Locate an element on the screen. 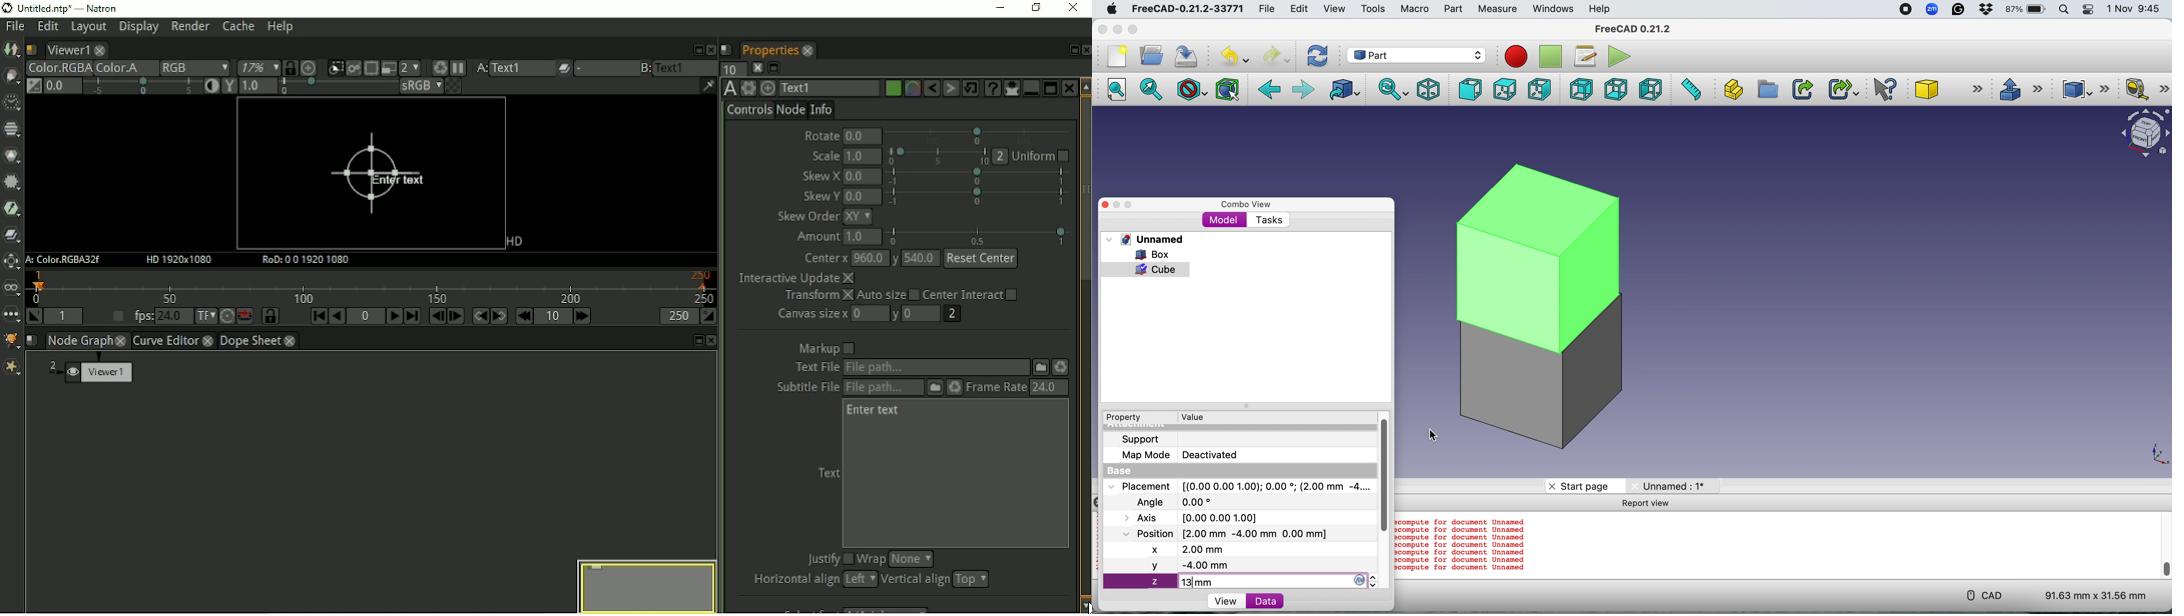 The image size is (2184, 616). Save is located at coordinates (1188, 54).